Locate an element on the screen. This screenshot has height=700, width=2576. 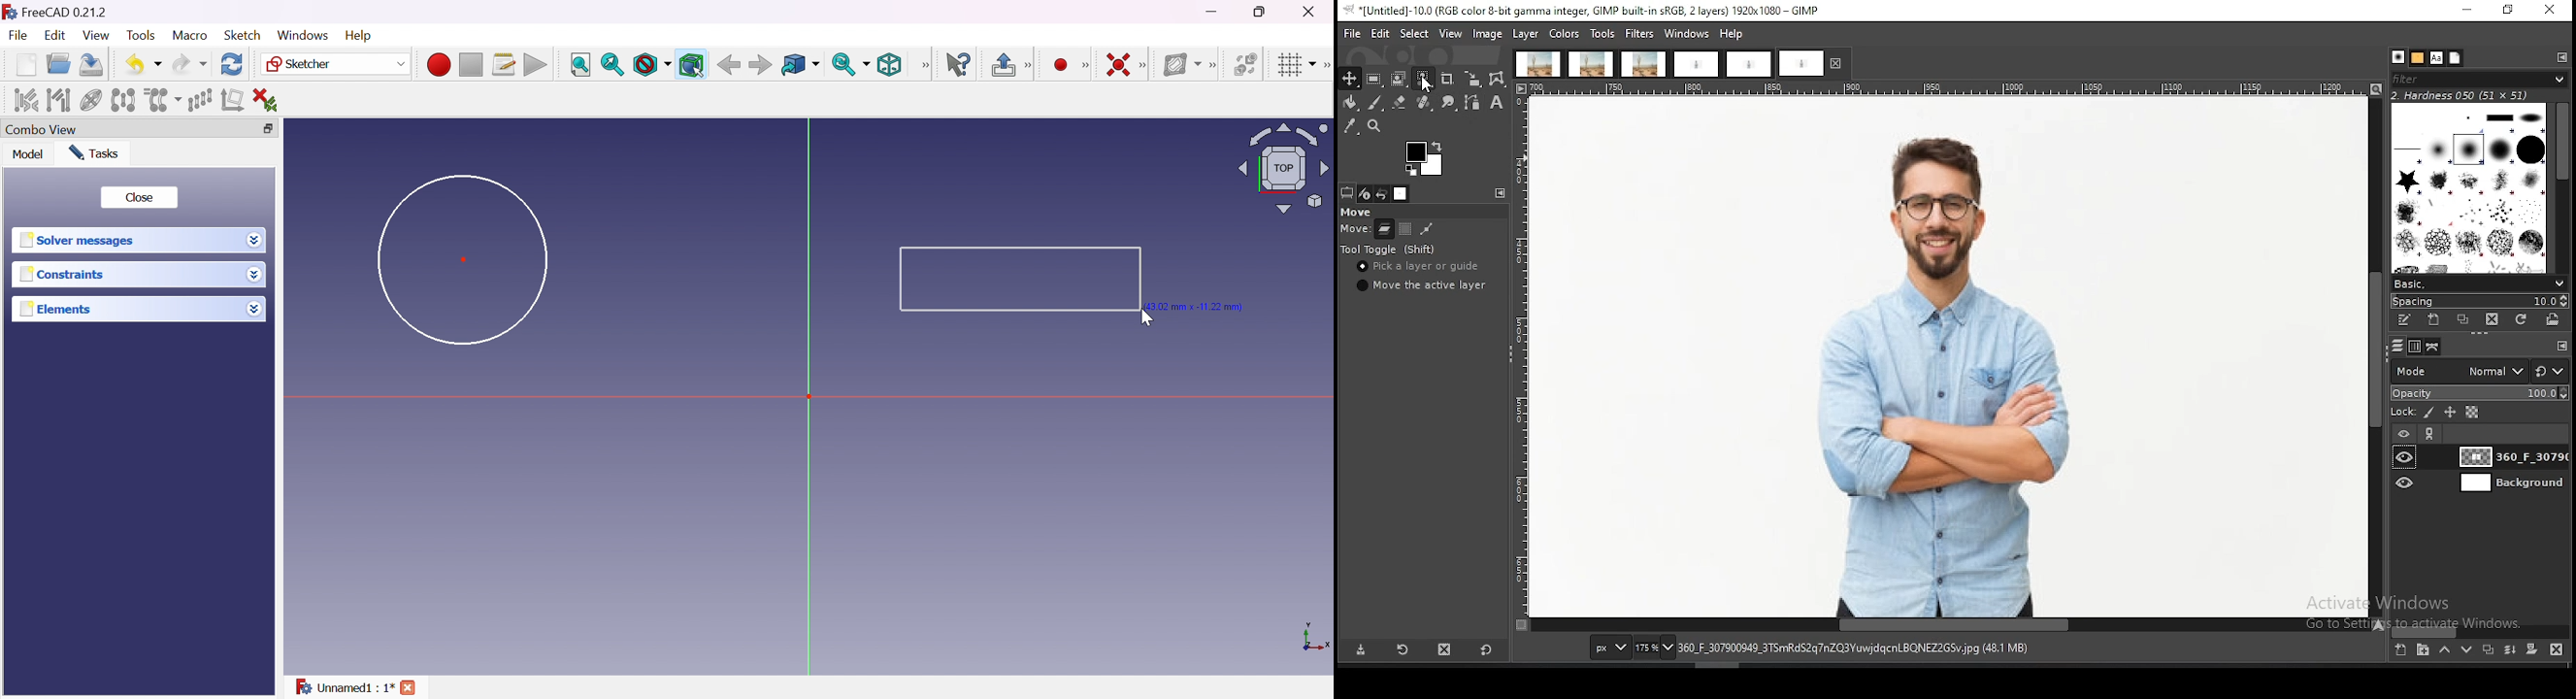
tool options is located at coordinates (1347, 193).